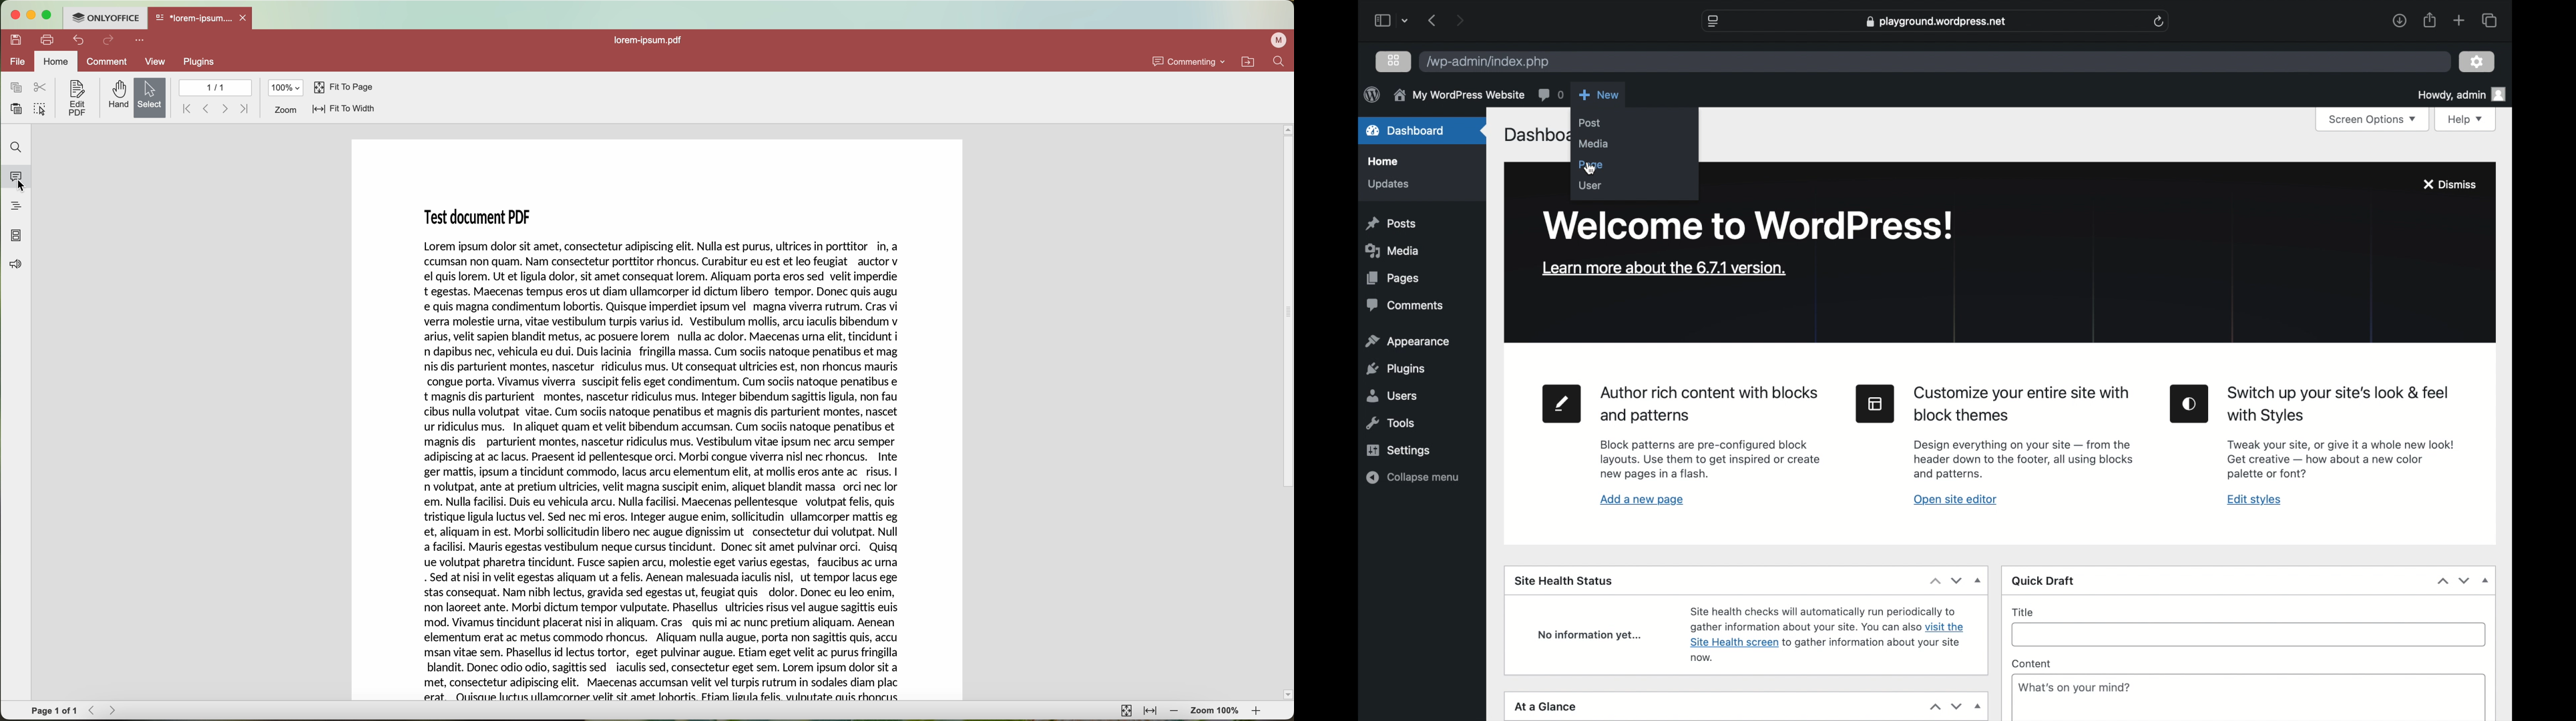  What do you see at coordinates (2247, 632) in the screenshot?
I see `title input` at bounding box center [2247, 632].